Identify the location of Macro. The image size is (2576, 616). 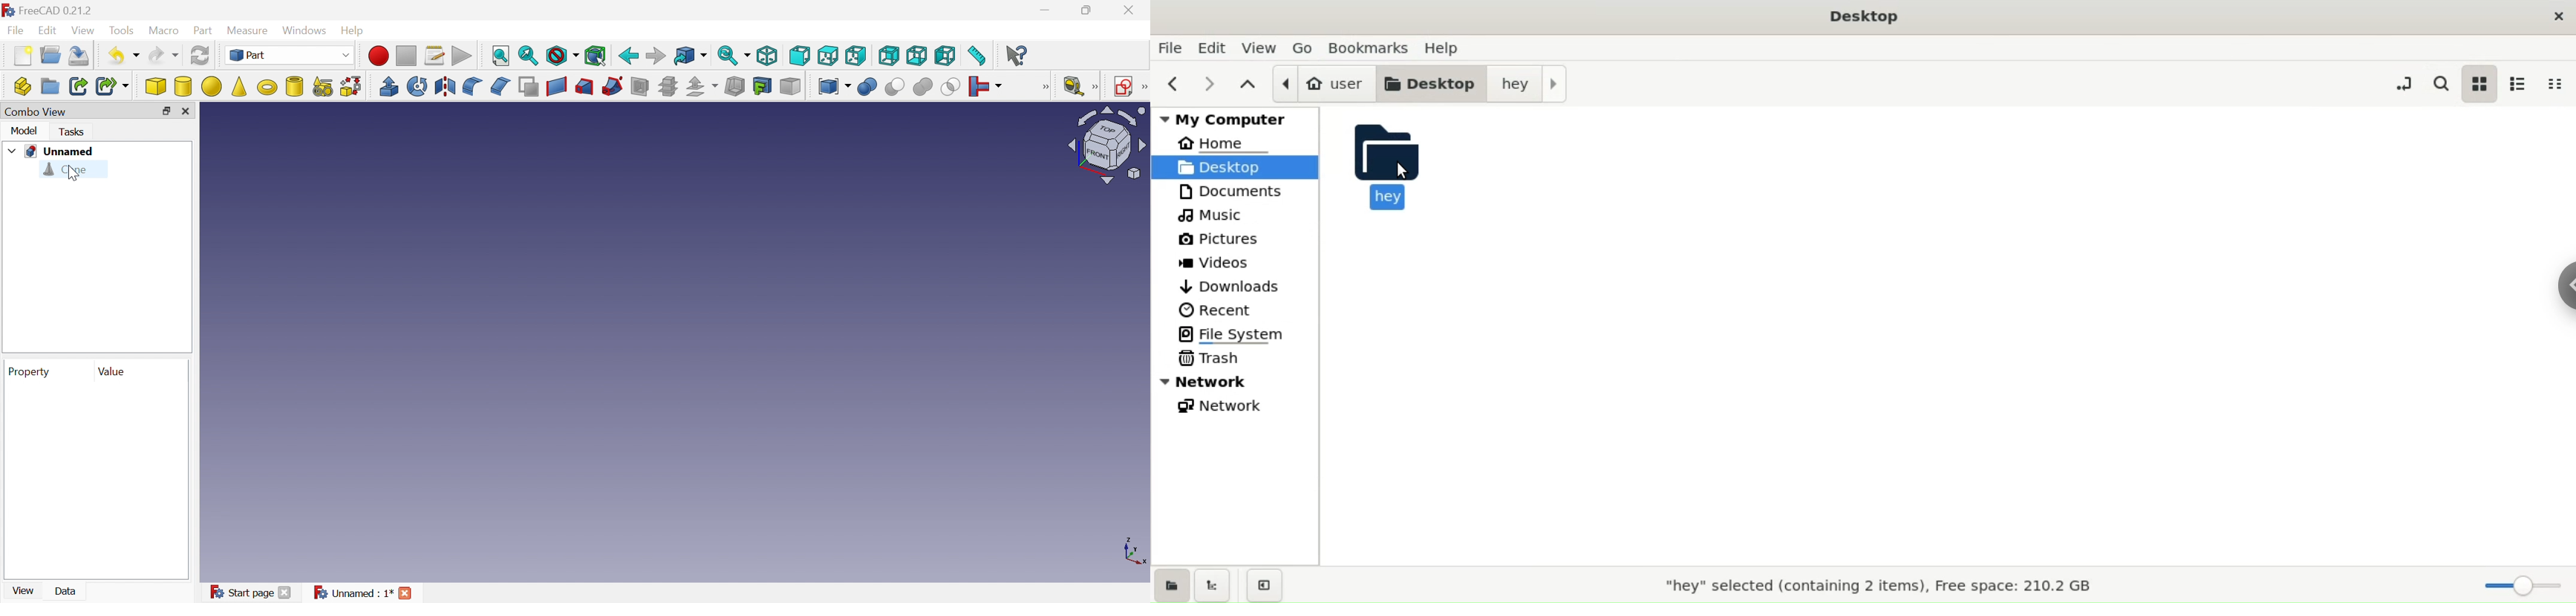
(166, 31).